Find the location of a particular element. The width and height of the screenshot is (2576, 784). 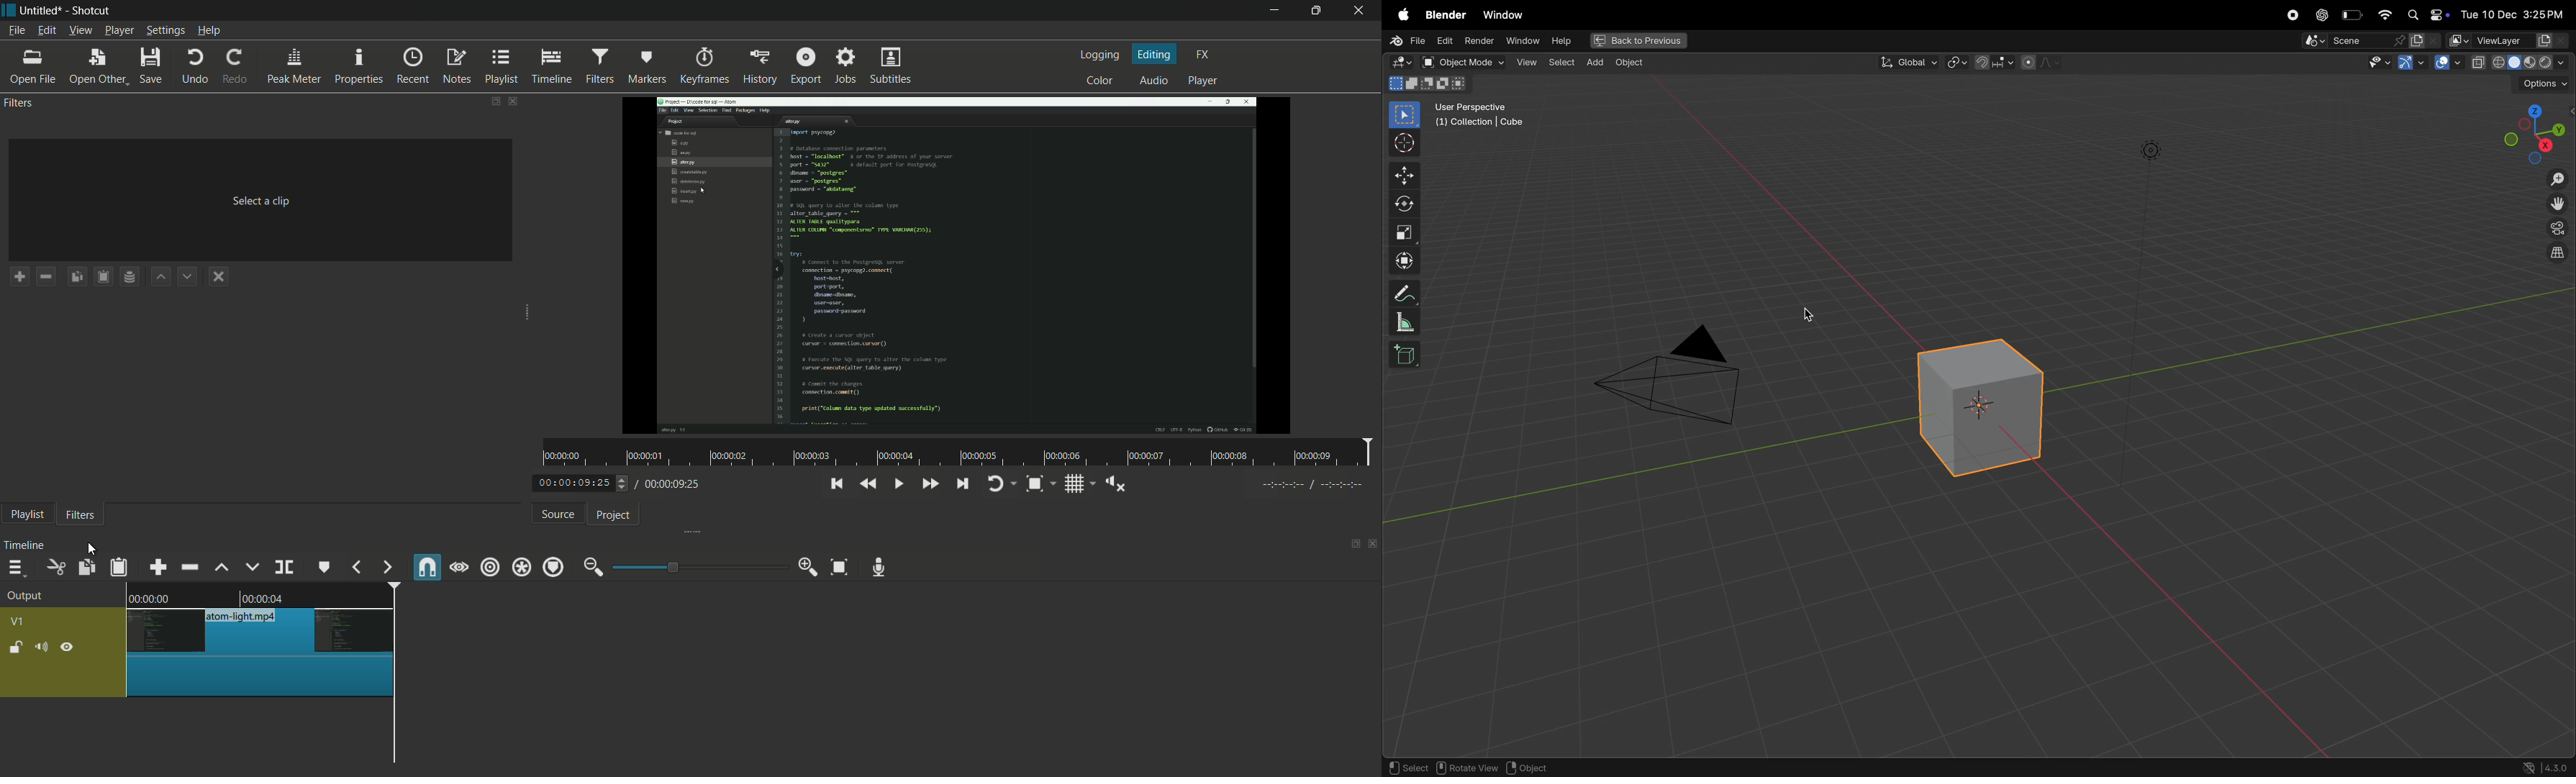

close app is located at coordinates (1364, 11).